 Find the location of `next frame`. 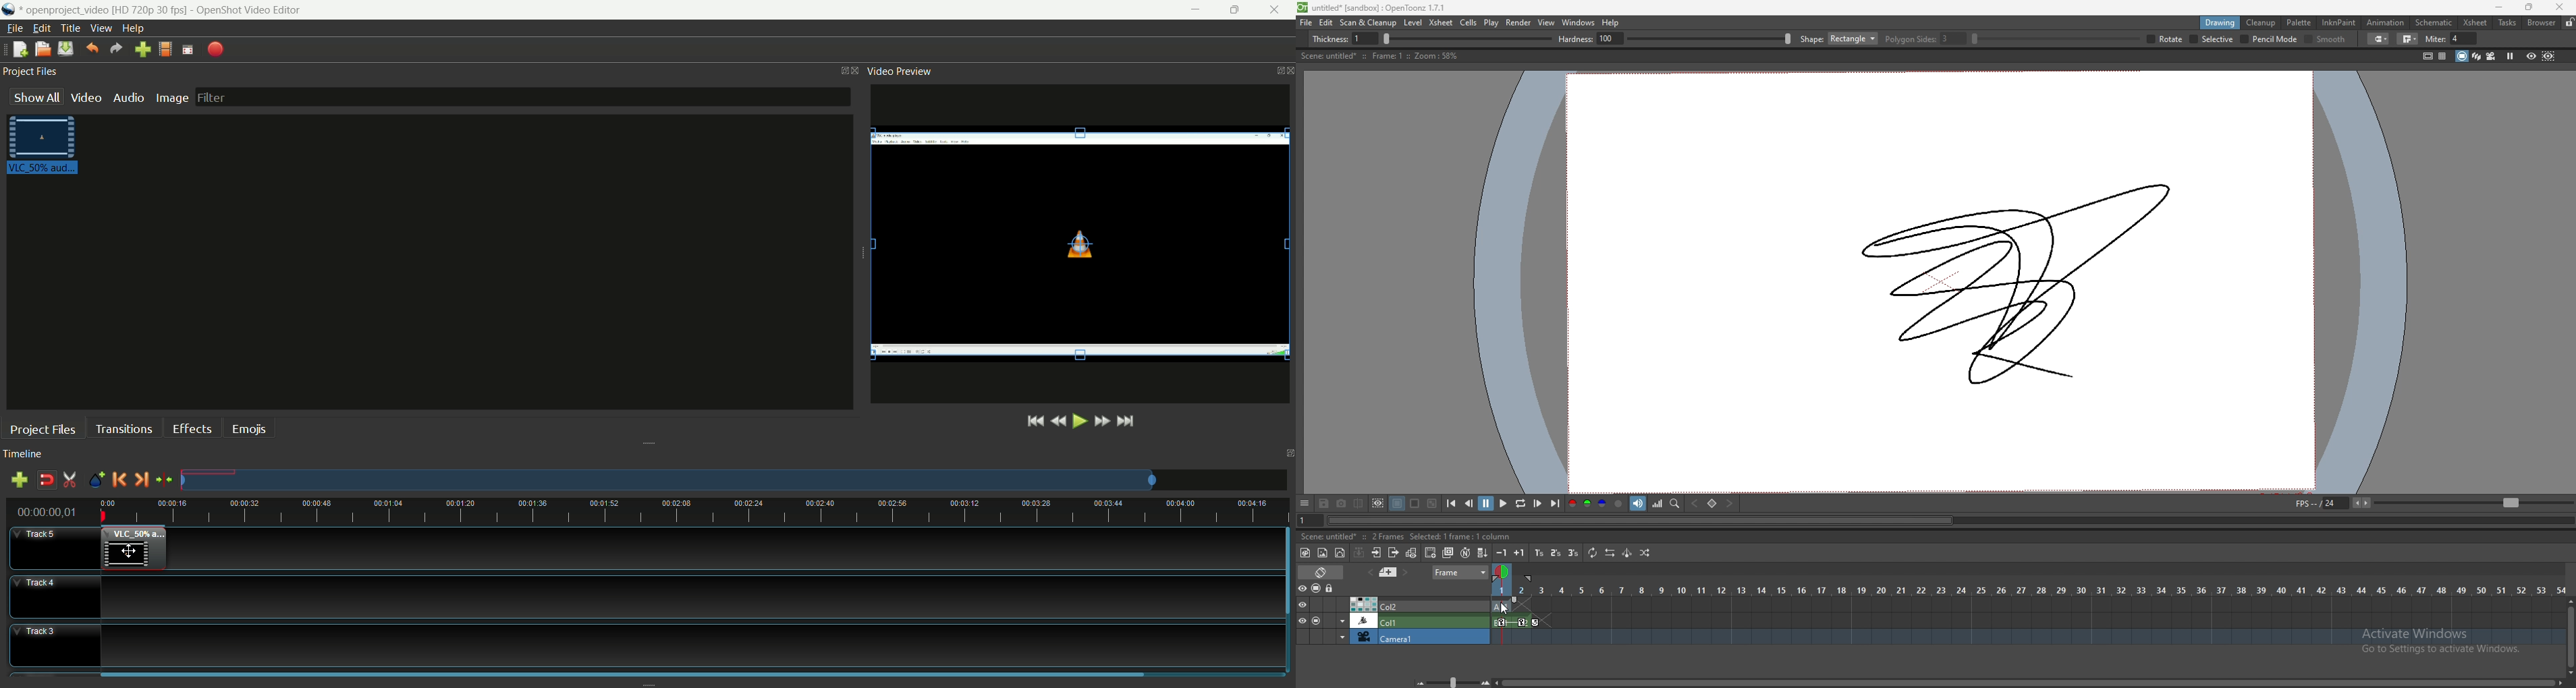

next frame is located at coordinates (1539, 503).